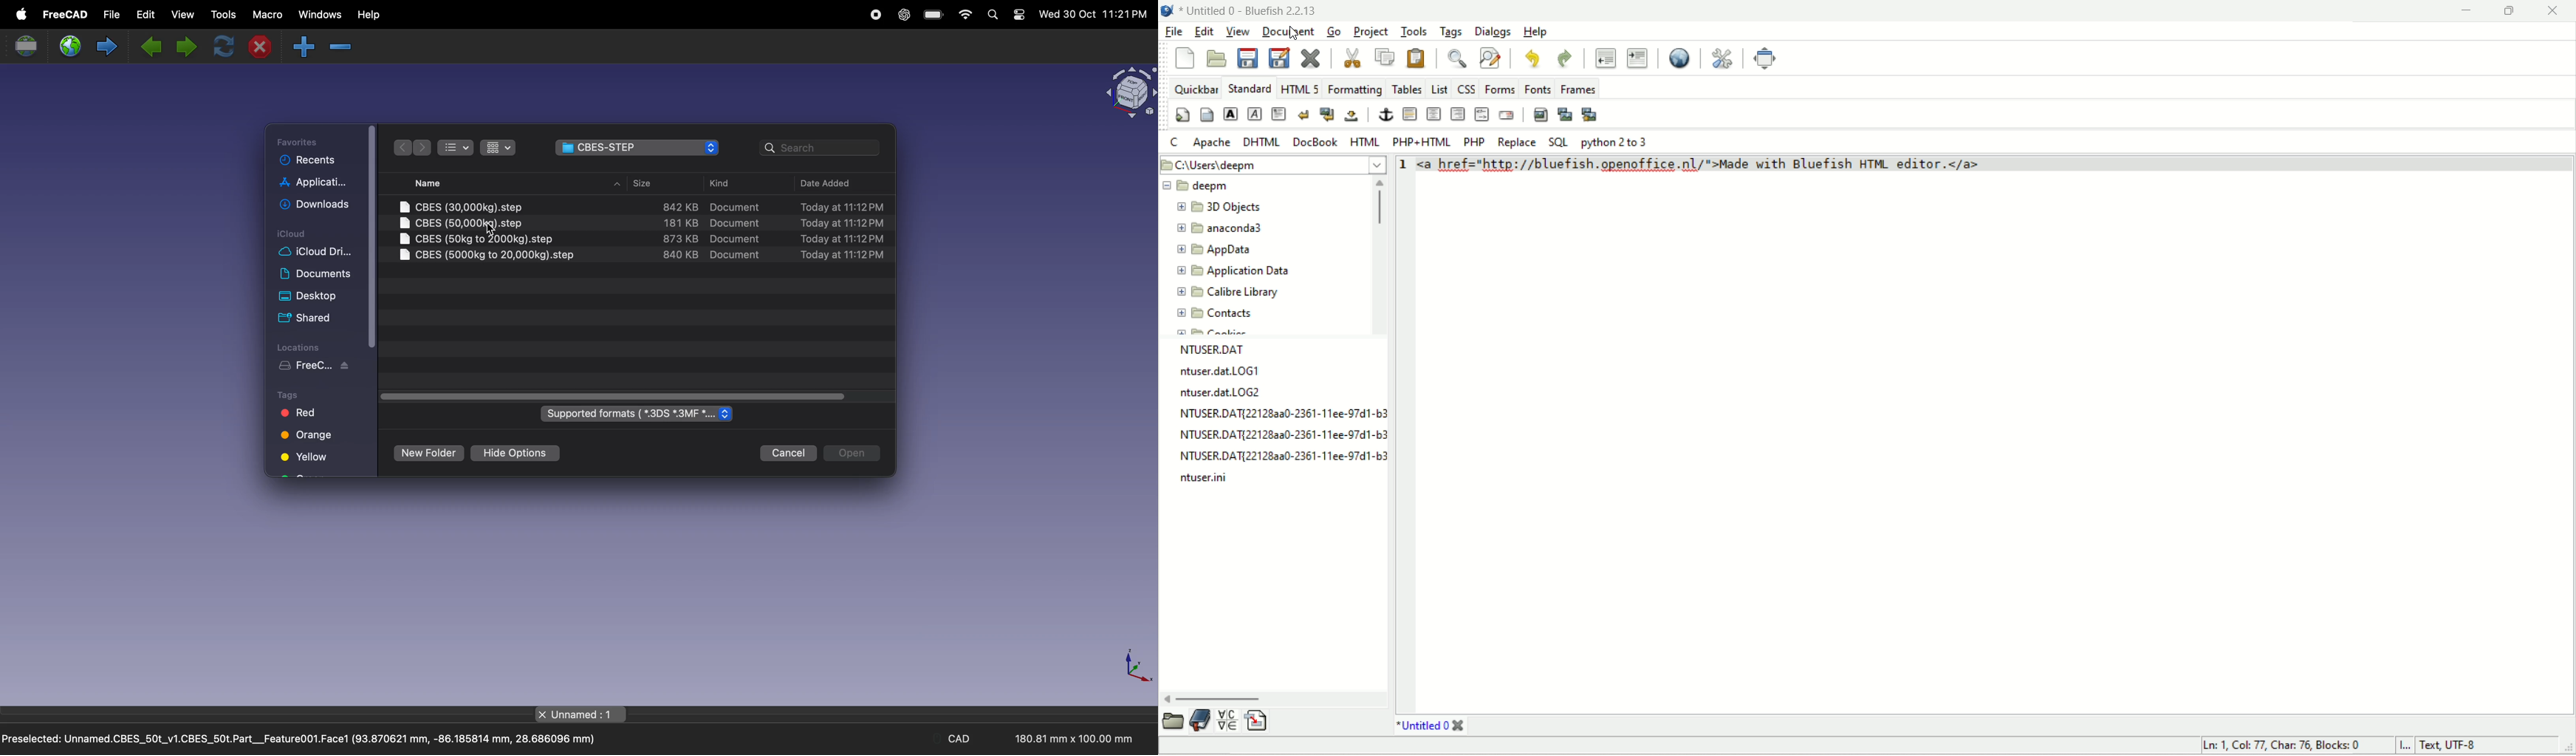  What do you see at coordinates (317, 253) in the screenshot?
I see `cloud drive` at bounding box center [317, 253].